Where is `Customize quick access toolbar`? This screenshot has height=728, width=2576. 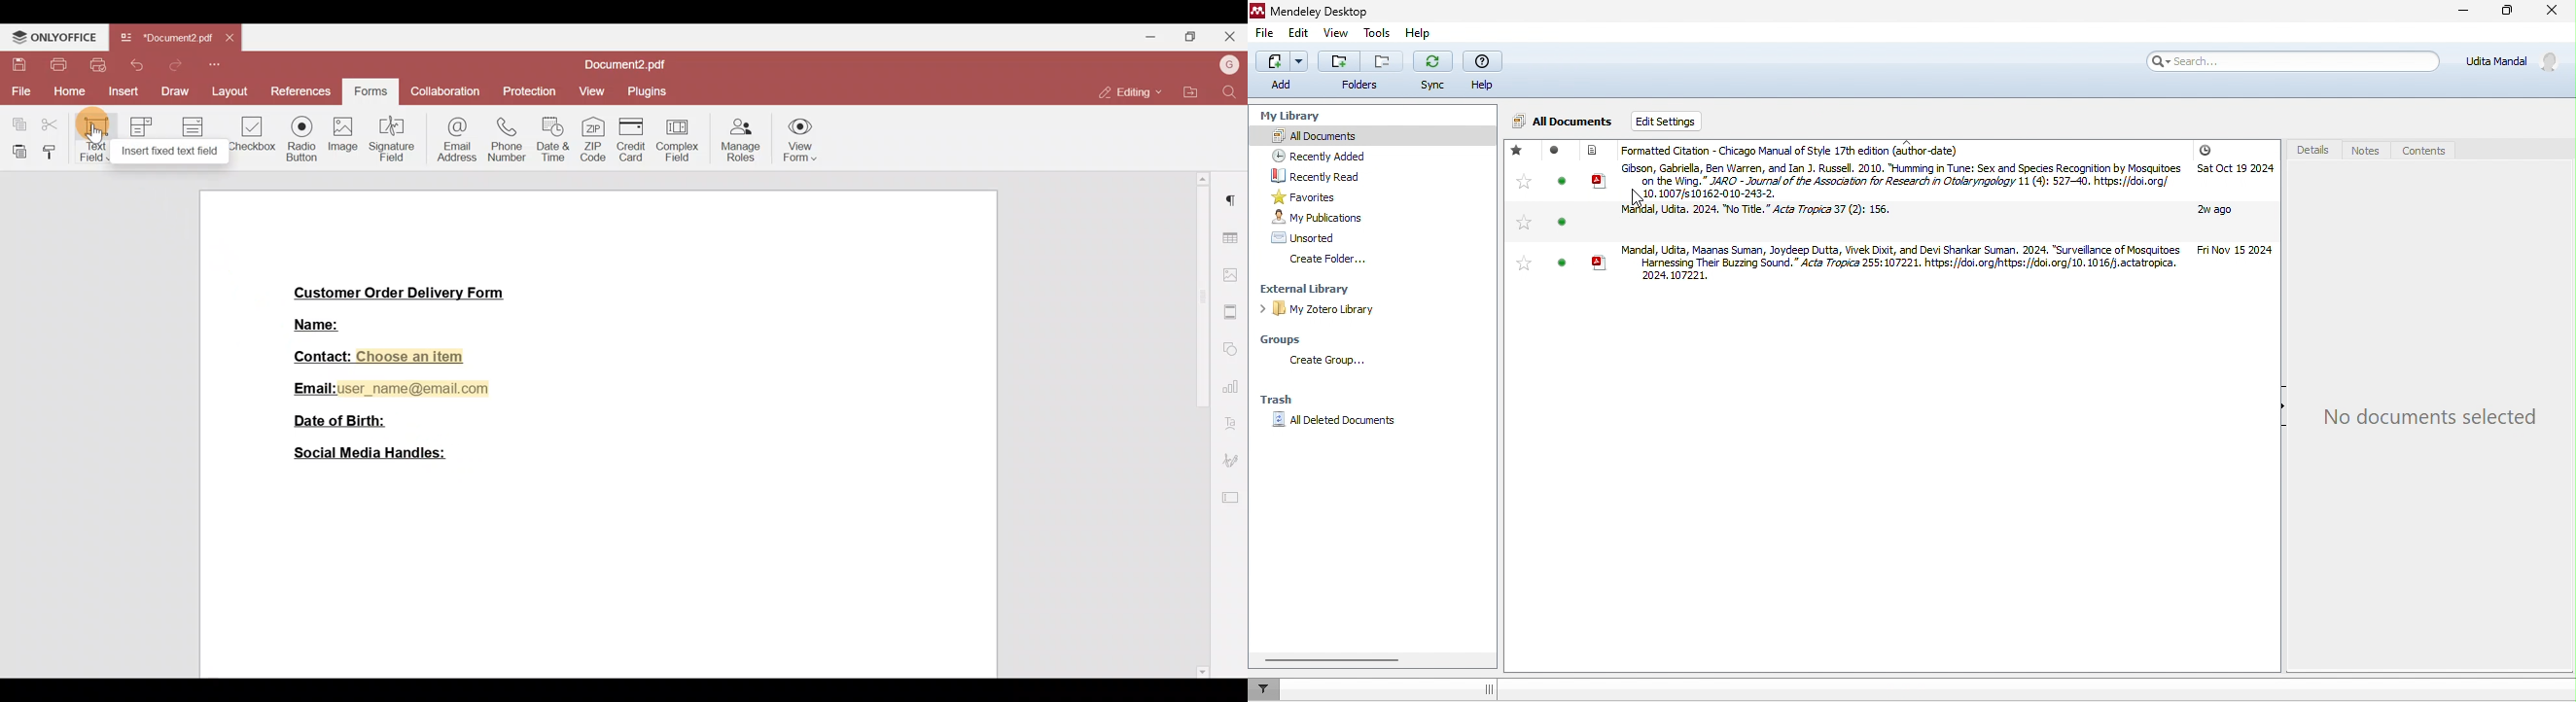
Customize quick access toolbar is located at coordinates (215, 65).